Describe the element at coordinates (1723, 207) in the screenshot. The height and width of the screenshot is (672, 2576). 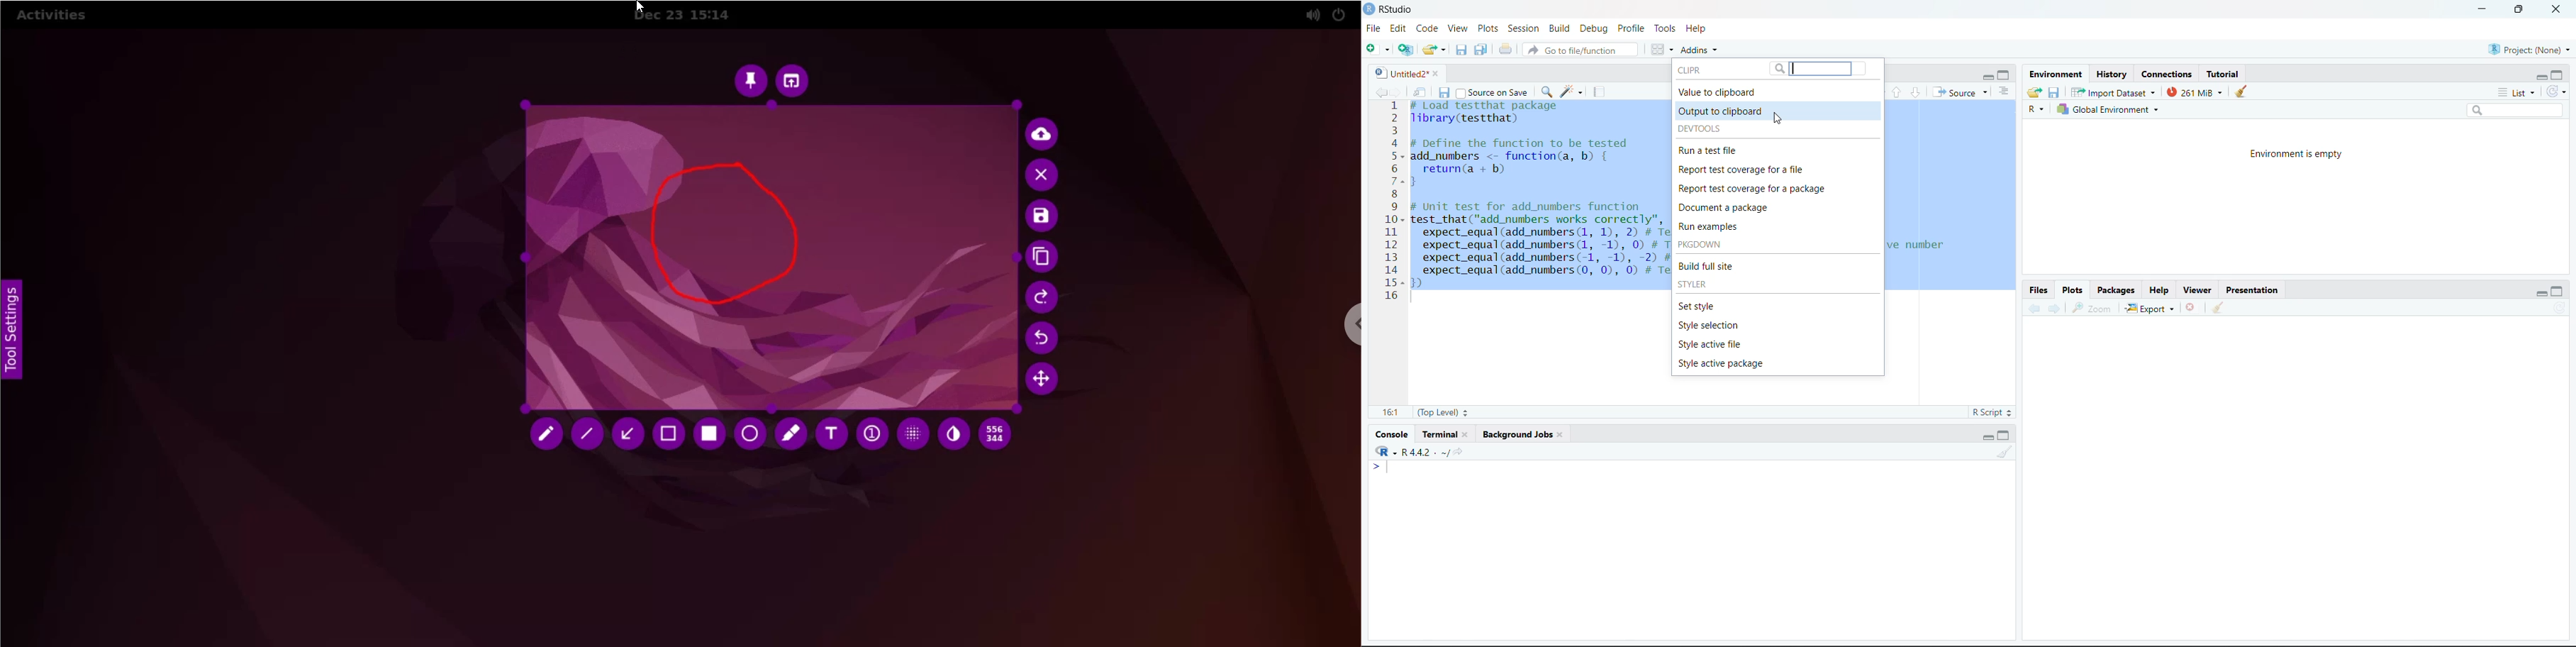
I see `Document a package` at that location.